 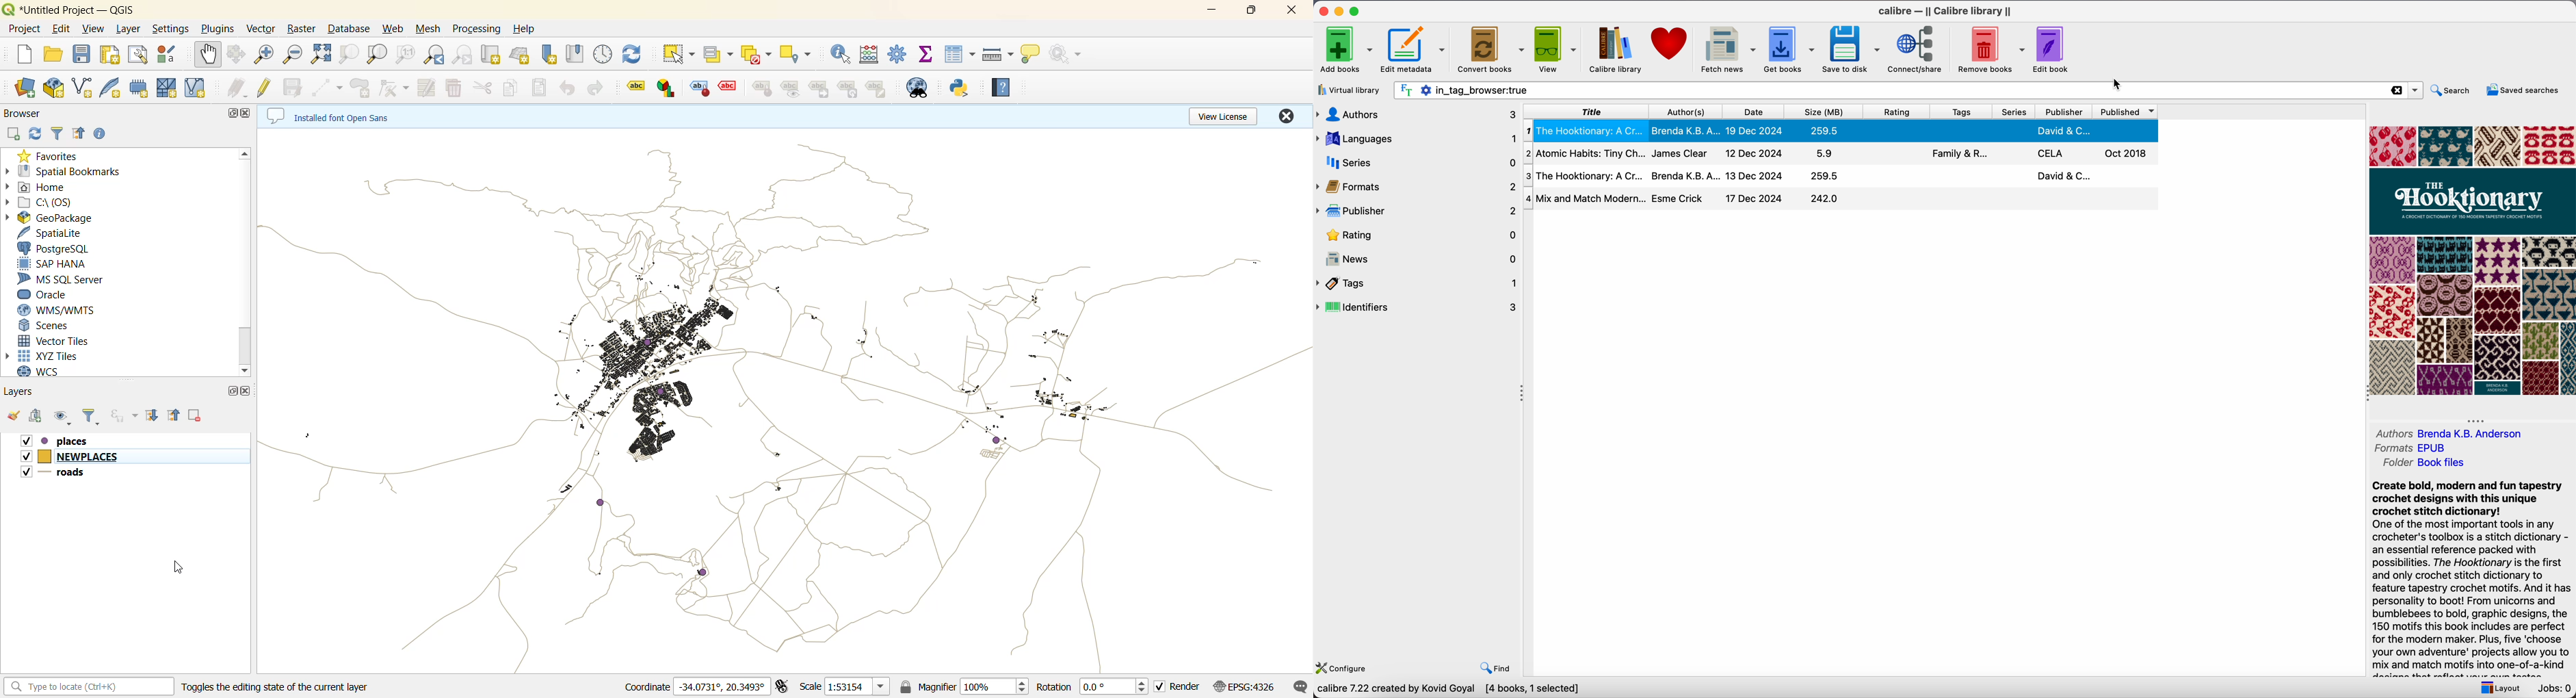 What do you see at coordinates (39, 417) in the screenshot?
I see `add` at bounding box center [39, 417].